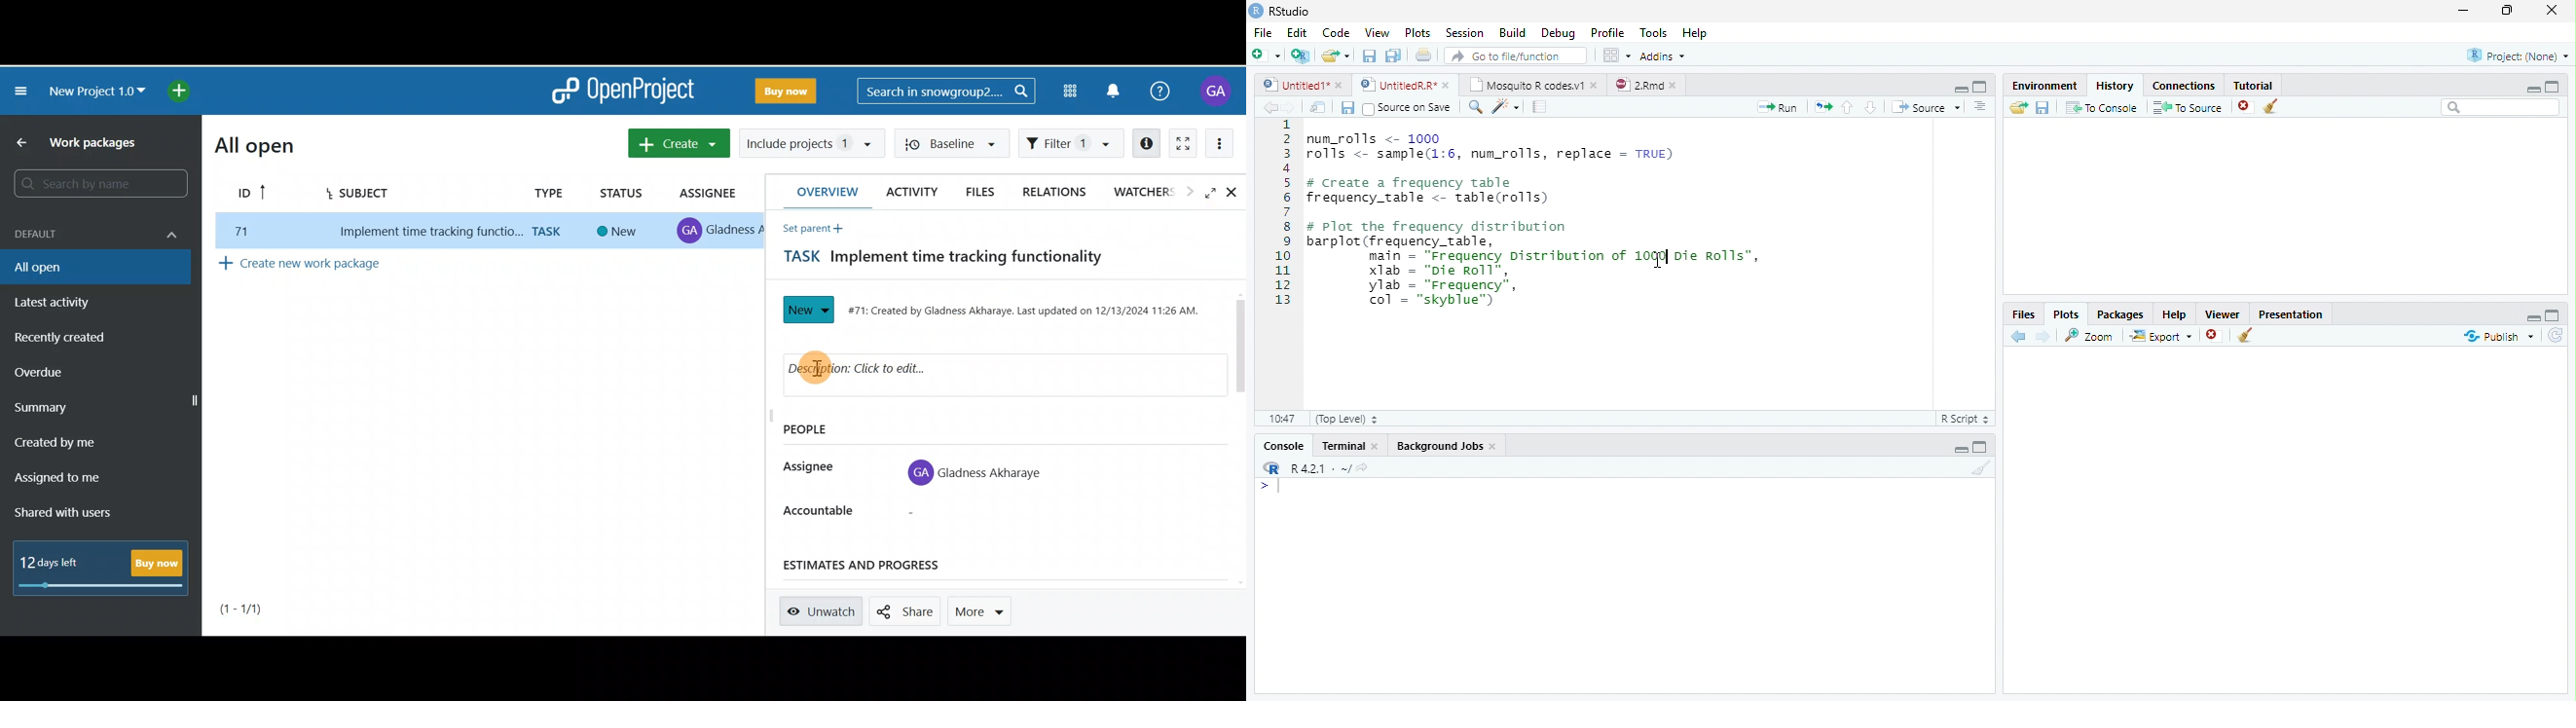 Image resolution: width=2576 pixels, height=728 pixels. I want to click on Environment, so click(2045, 85).